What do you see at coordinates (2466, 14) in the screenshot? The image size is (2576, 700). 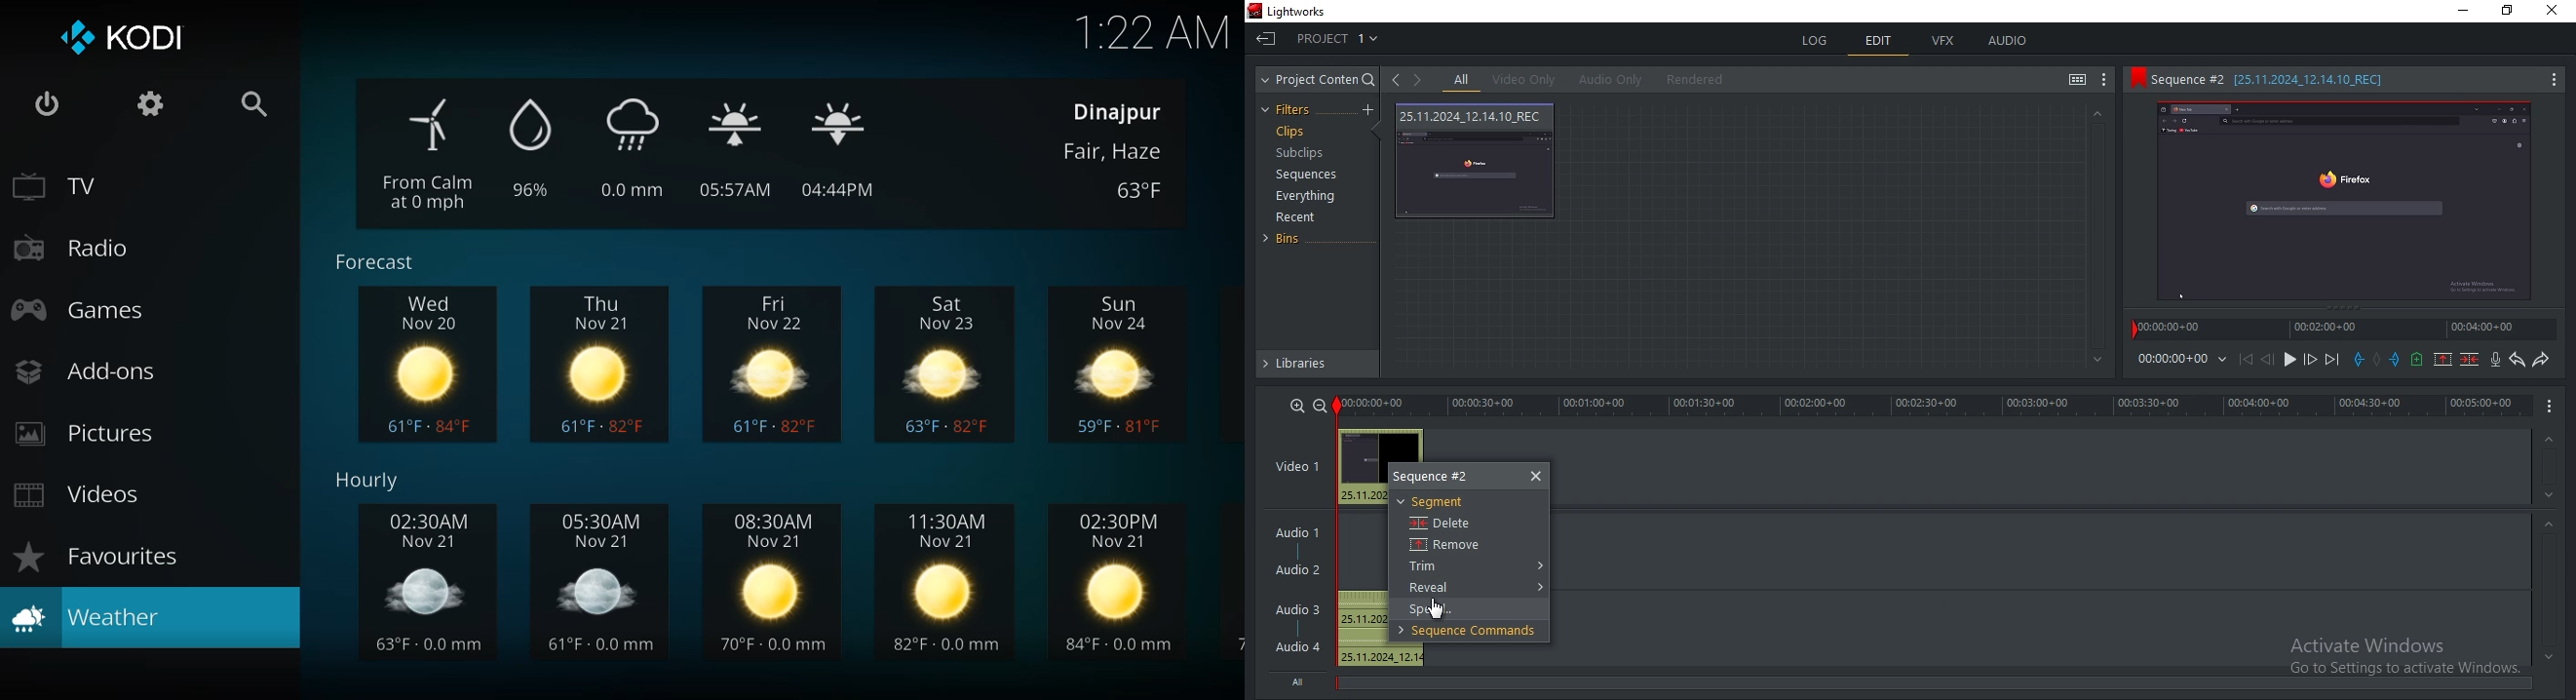 I see `minimize` at bounding box center [2466, 14].